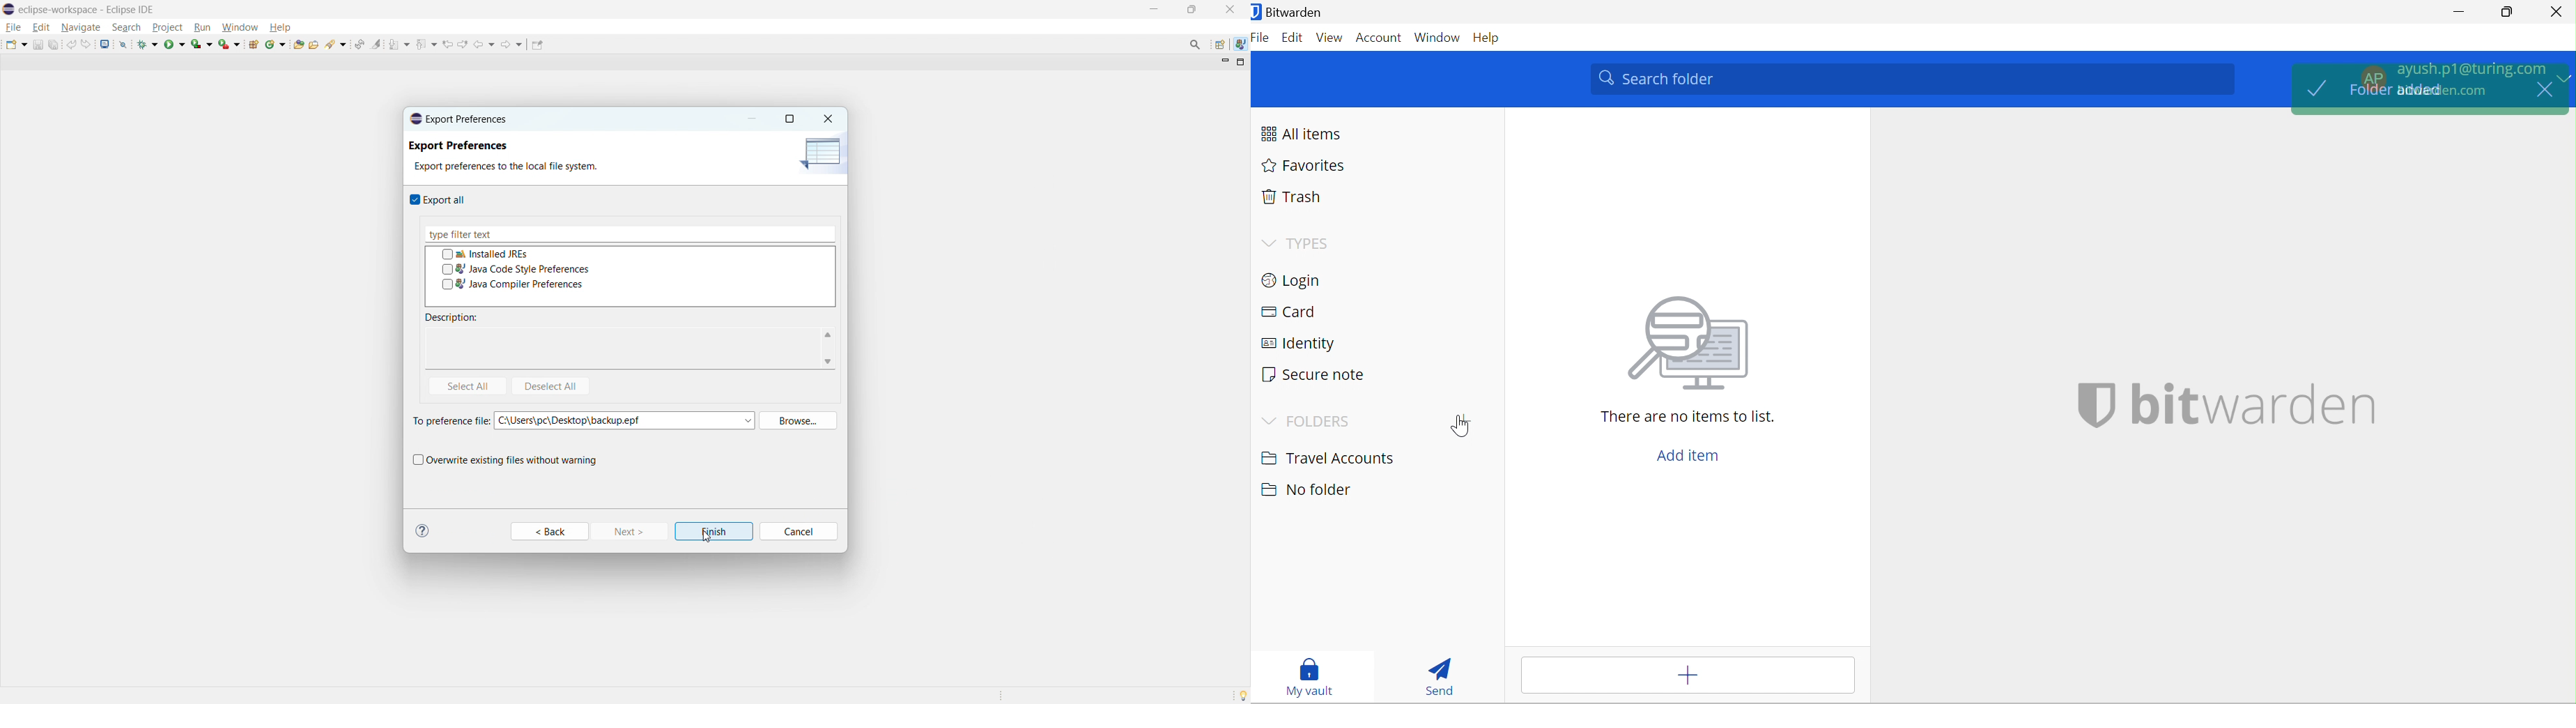  Describe the element at coordinates (280, 27) in the screenshot. I see `help` at that location.